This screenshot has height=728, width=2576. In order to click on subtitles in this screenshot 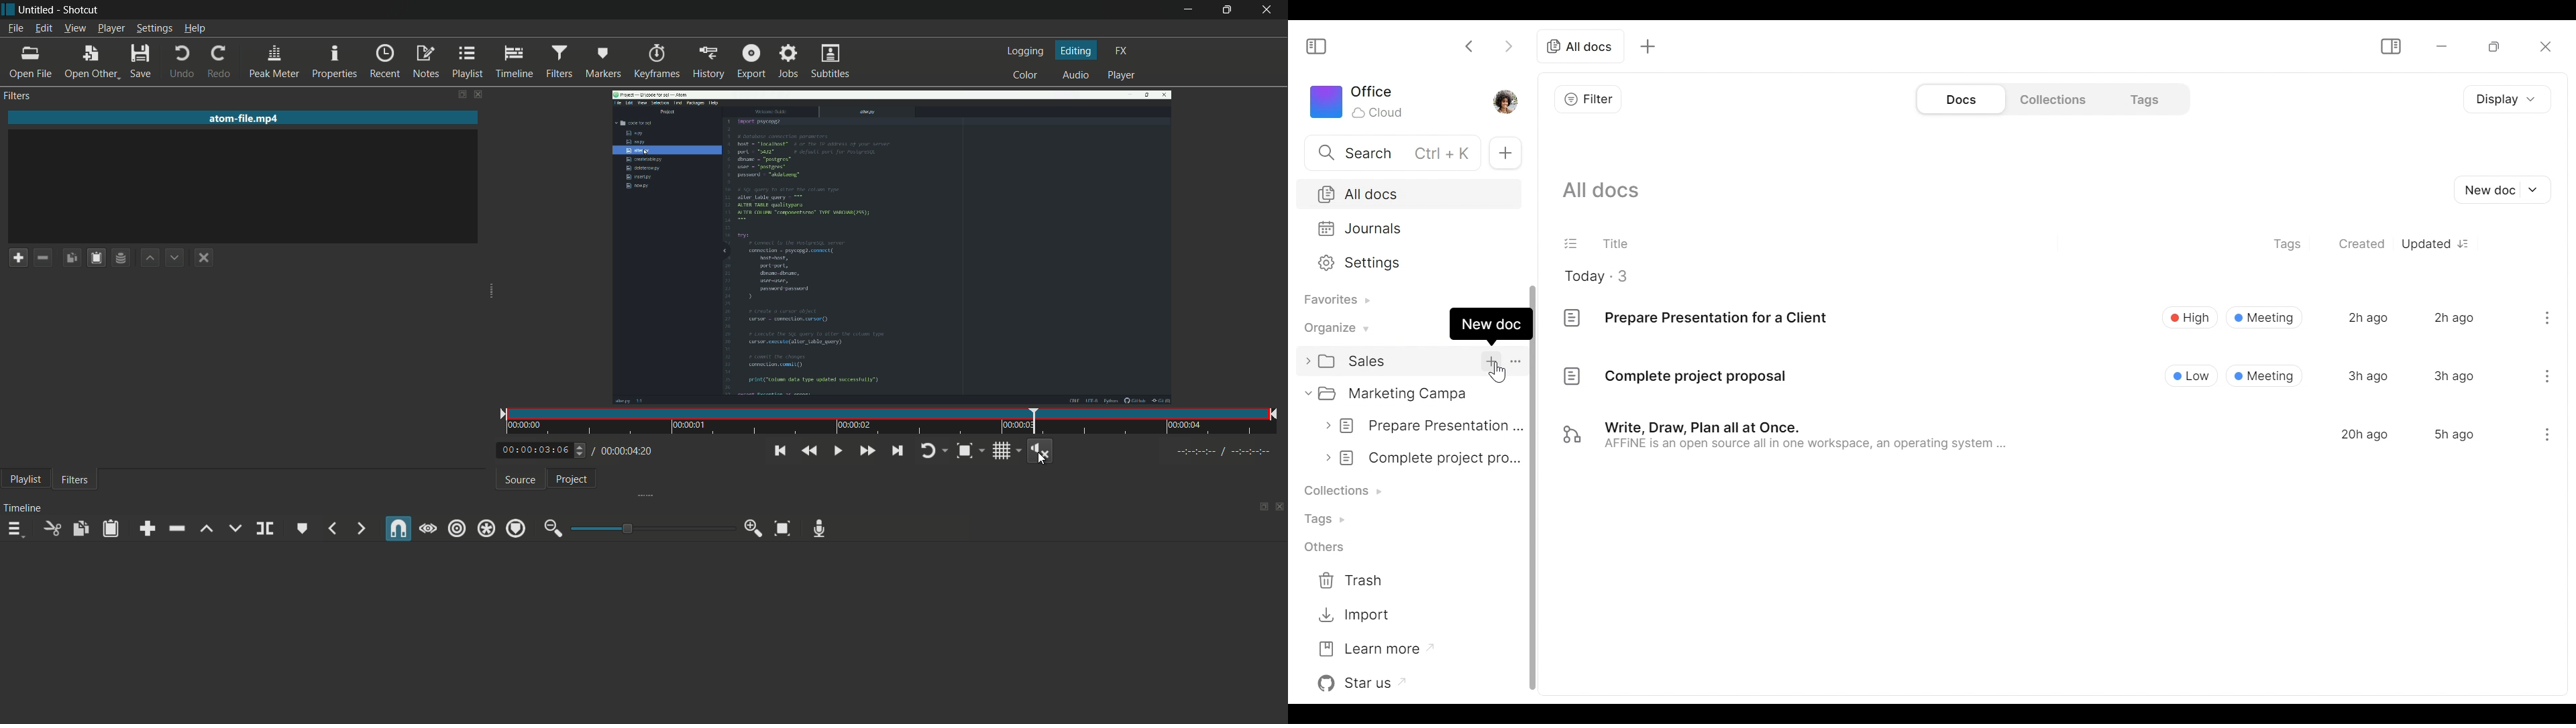, I will do `click(832, 62)`.